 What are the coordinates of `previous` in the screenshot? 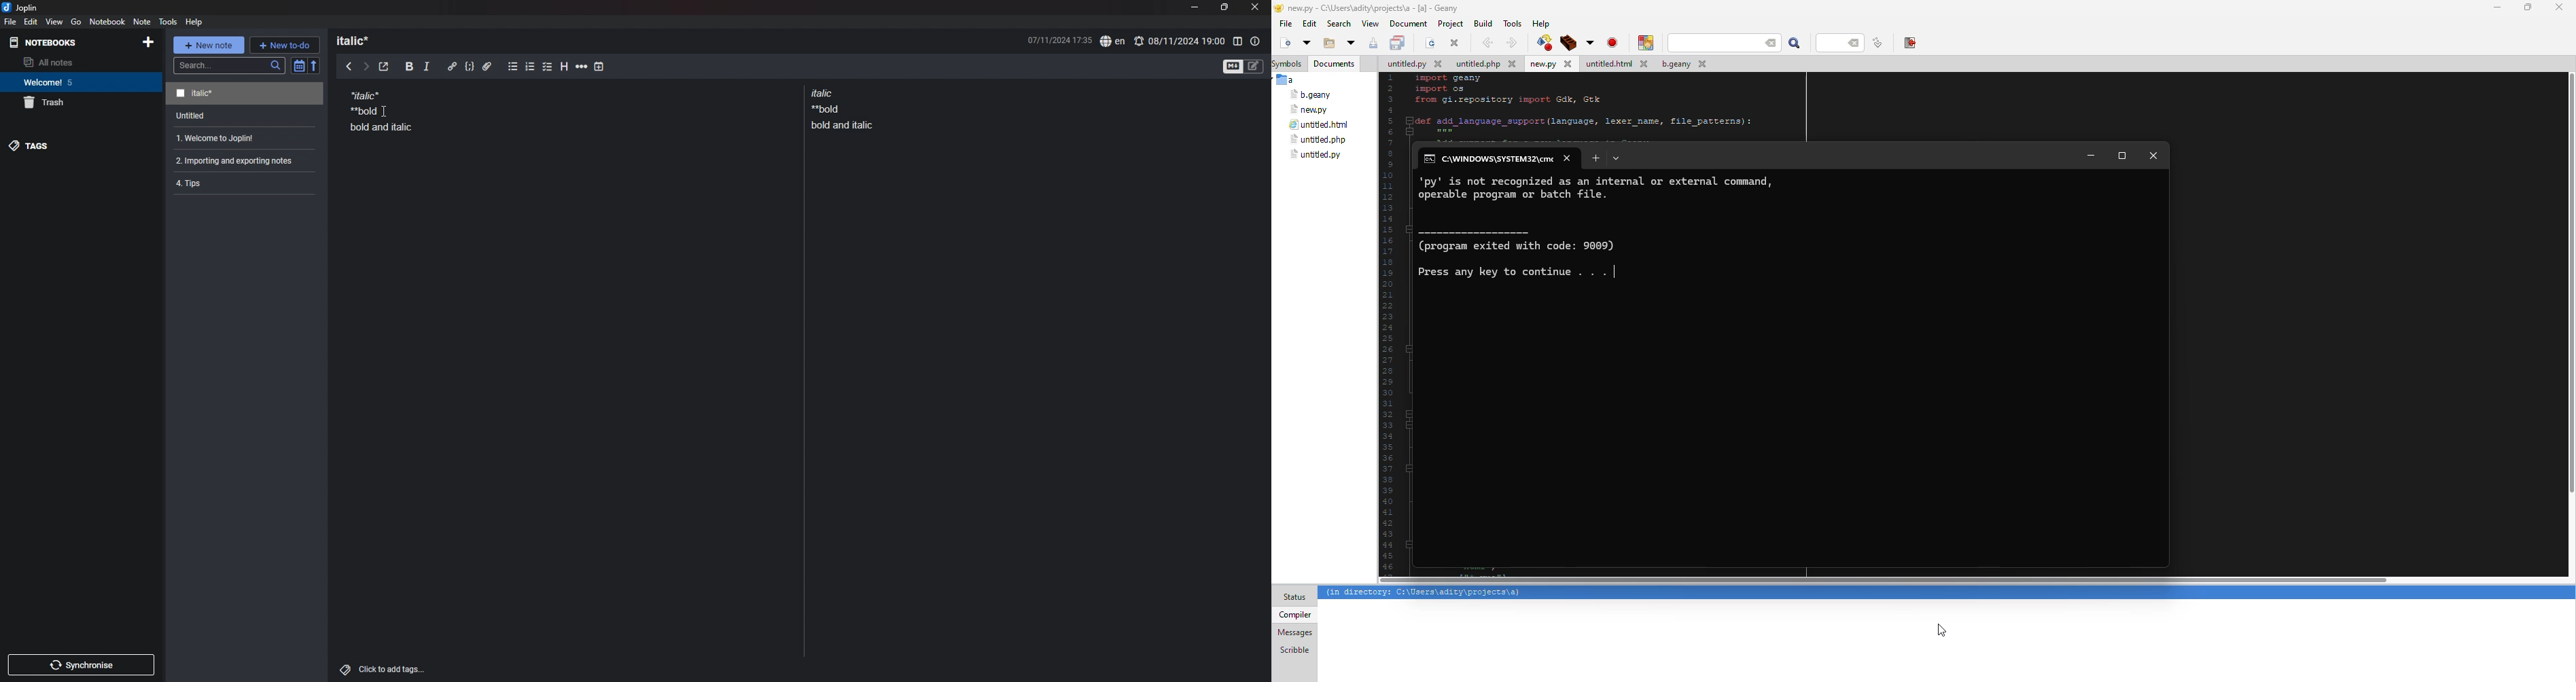 It's located at (349, 66).